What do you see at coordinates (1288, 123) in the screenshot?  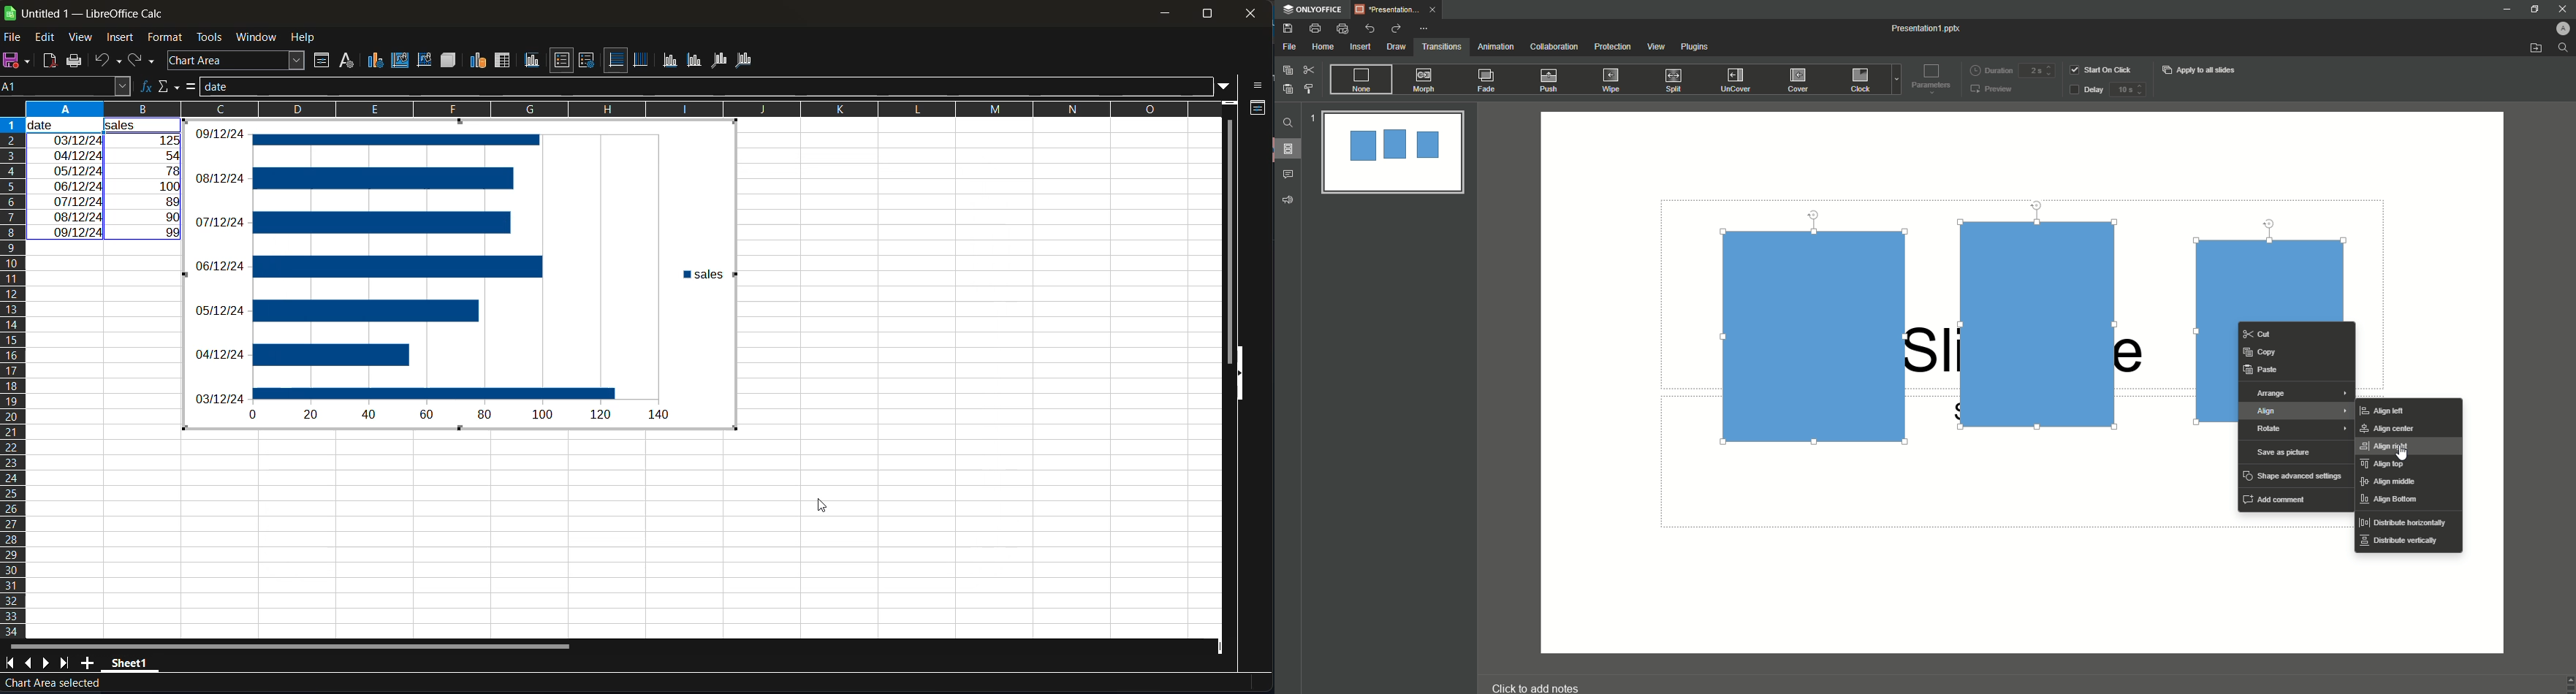 I see `Find` at bounding box center [1288, 123].